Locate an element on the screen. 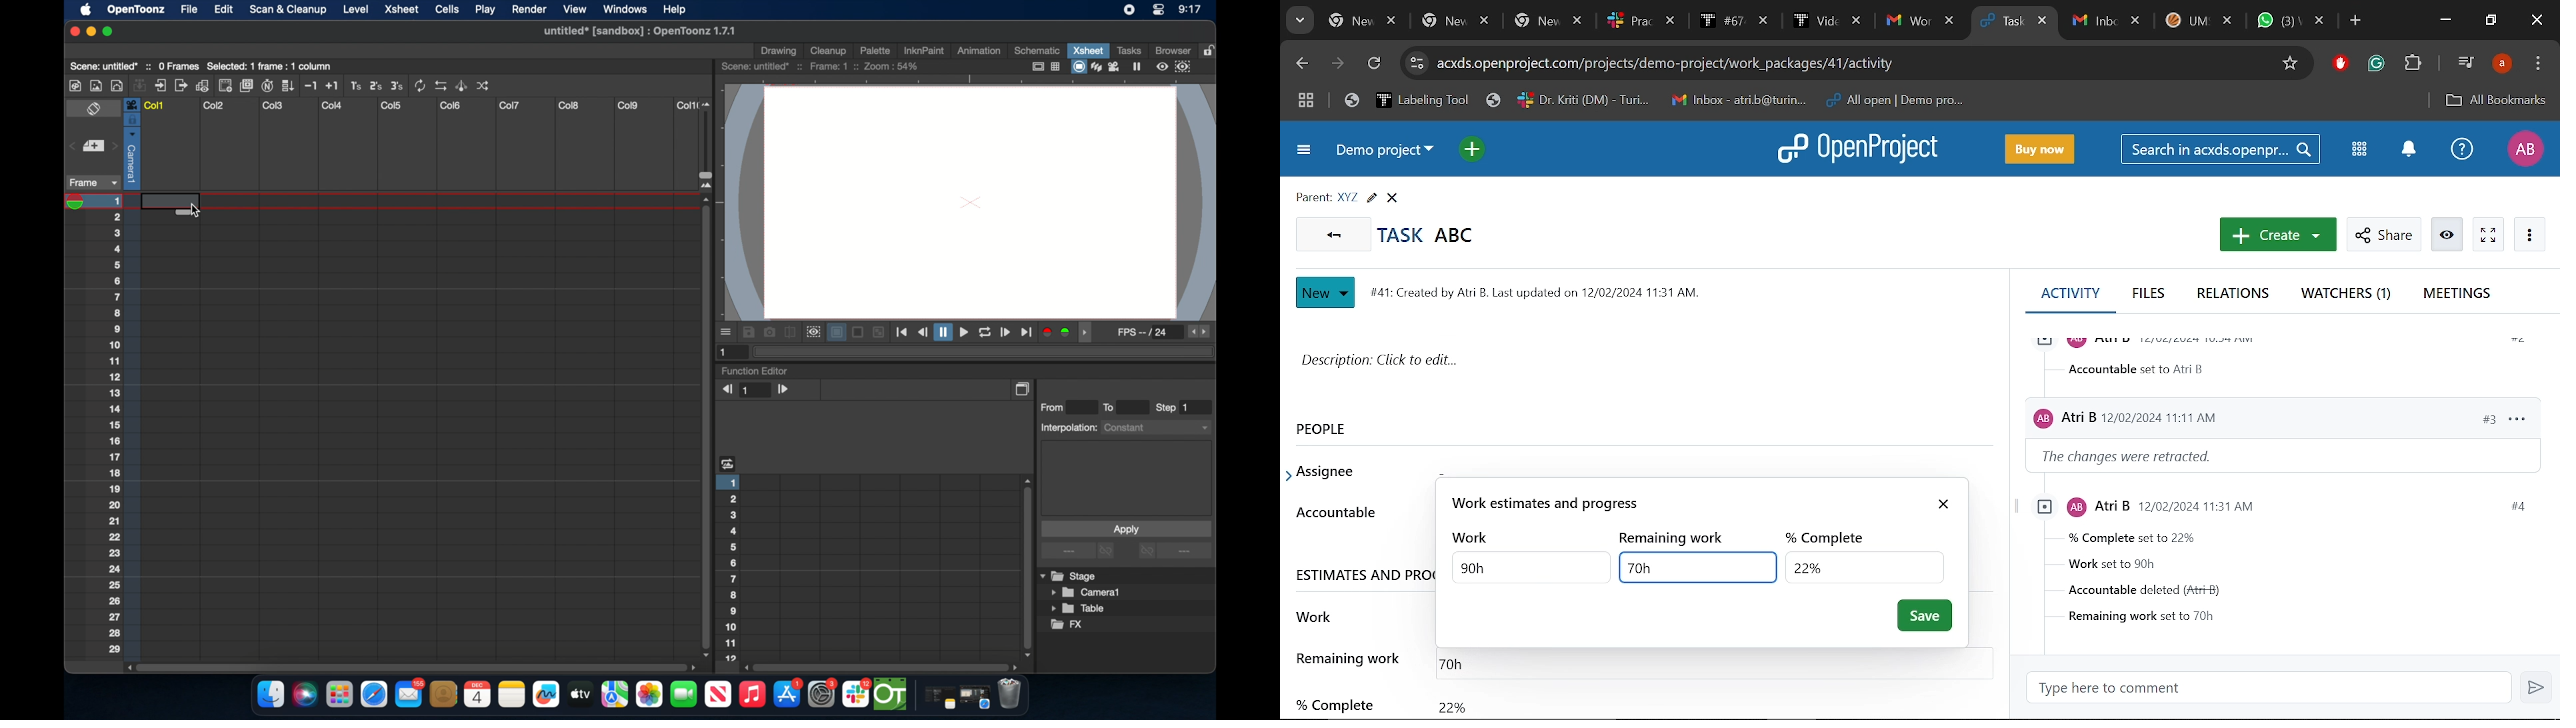  more options is located at coordinates (1175, 552).